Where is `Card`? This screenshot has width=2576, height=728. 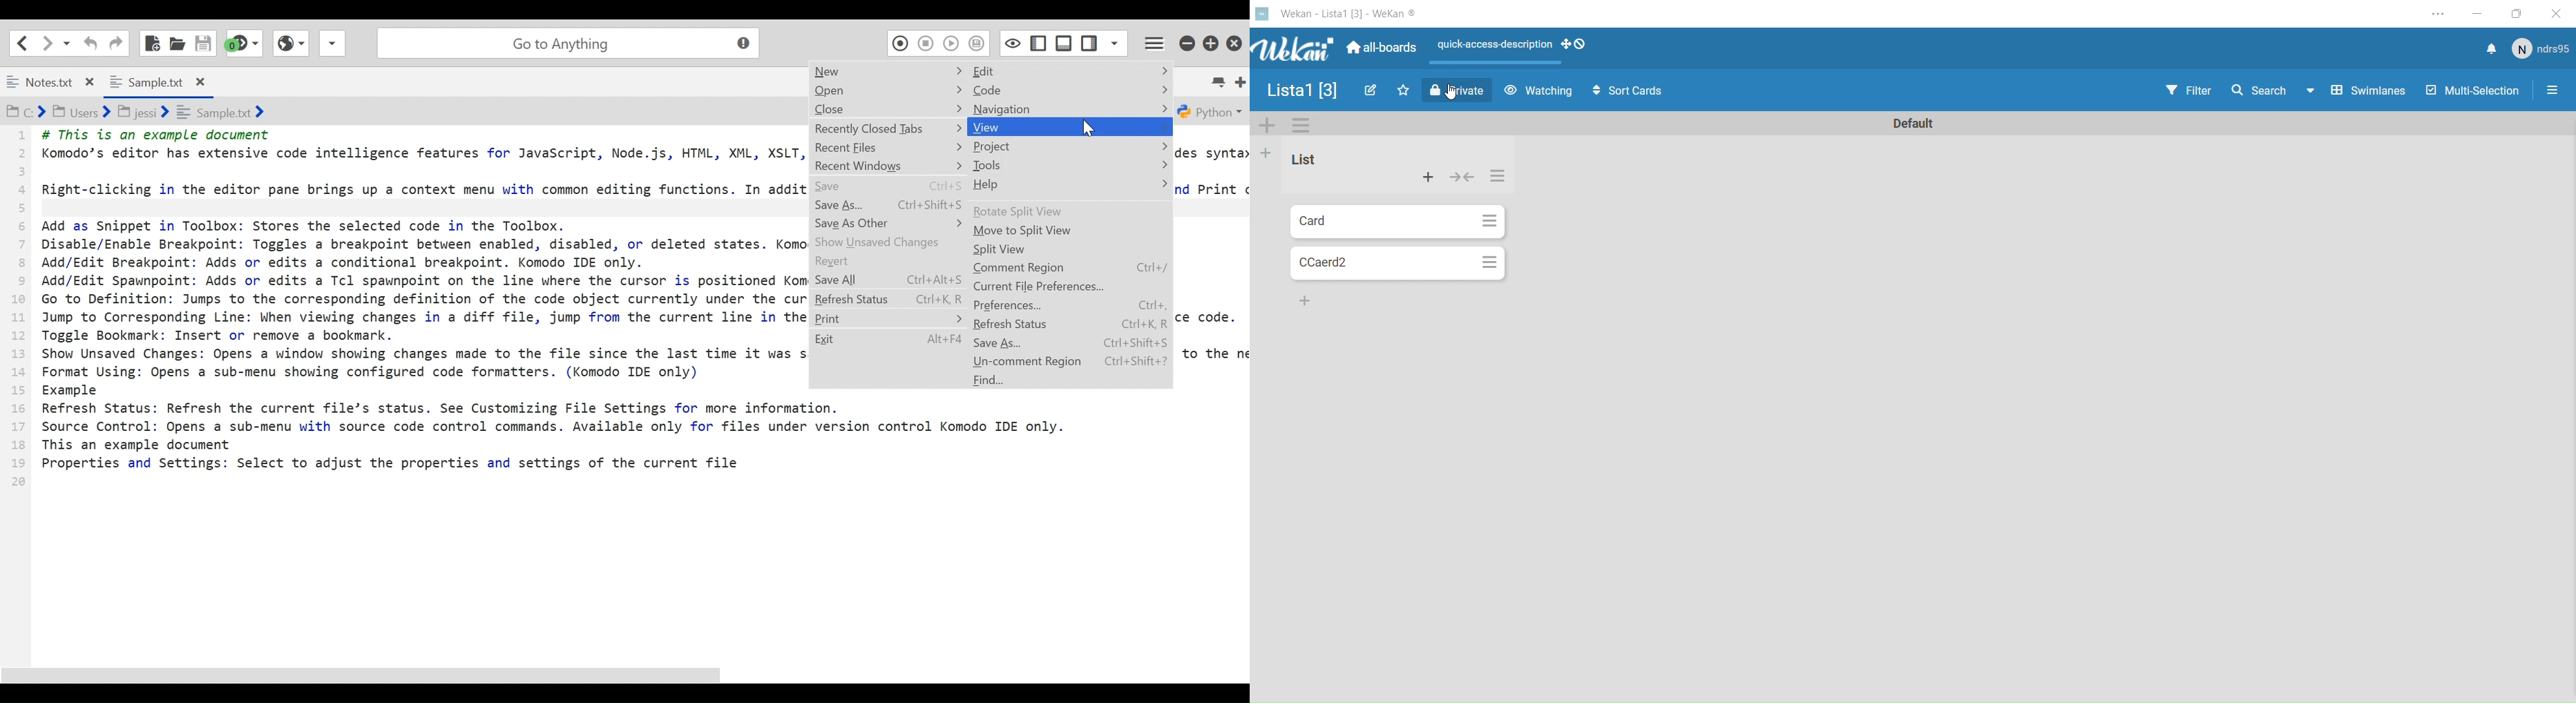 Card is located at coordinates (1376, 221).